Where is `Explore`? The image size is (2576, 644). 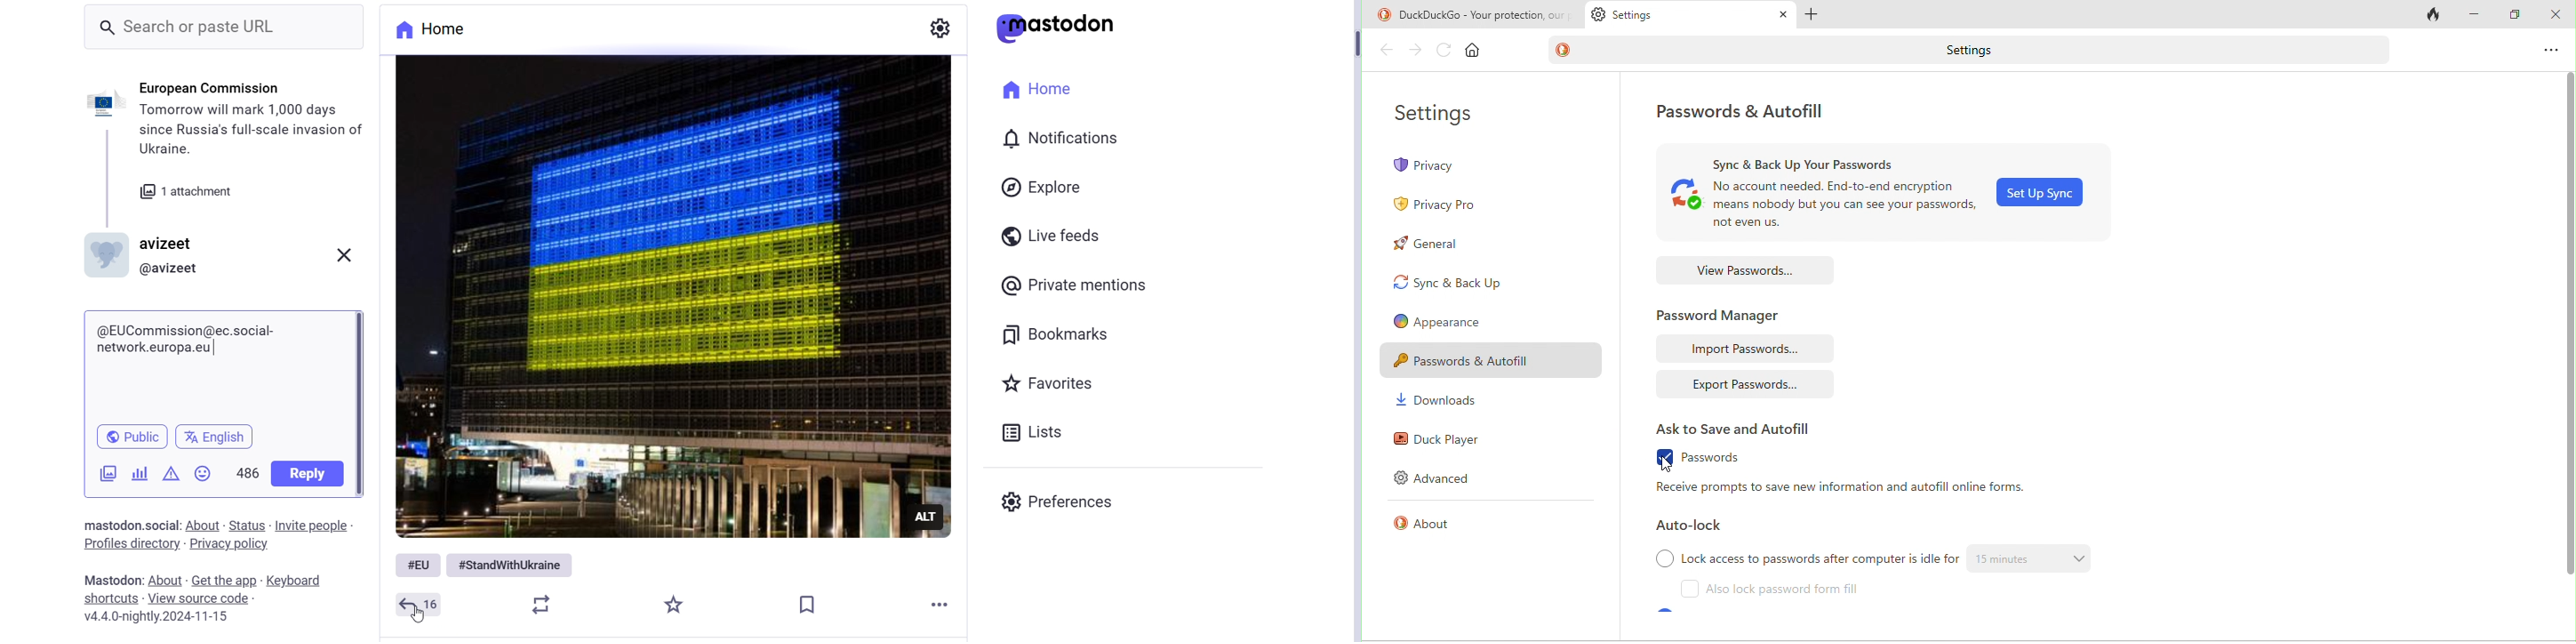
Explore is located at coordinates (1044, 187).